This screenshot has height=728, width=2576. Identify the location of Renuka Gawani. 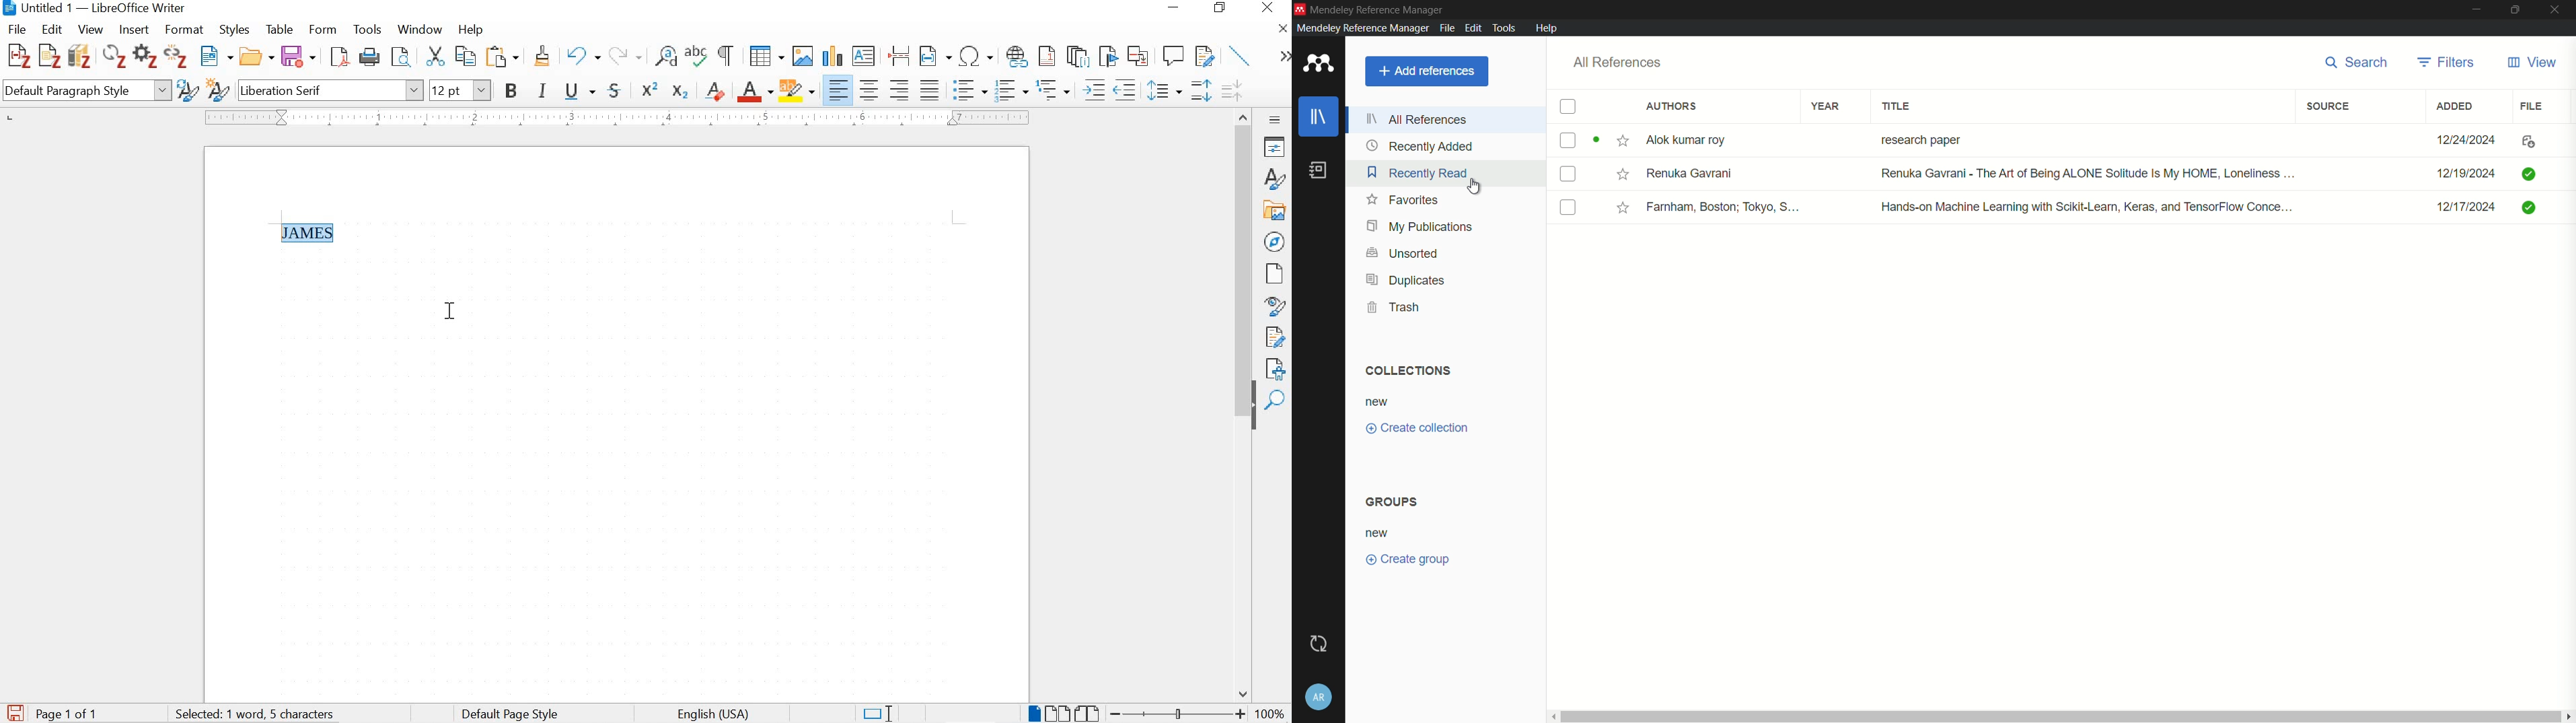
(1714, 174).